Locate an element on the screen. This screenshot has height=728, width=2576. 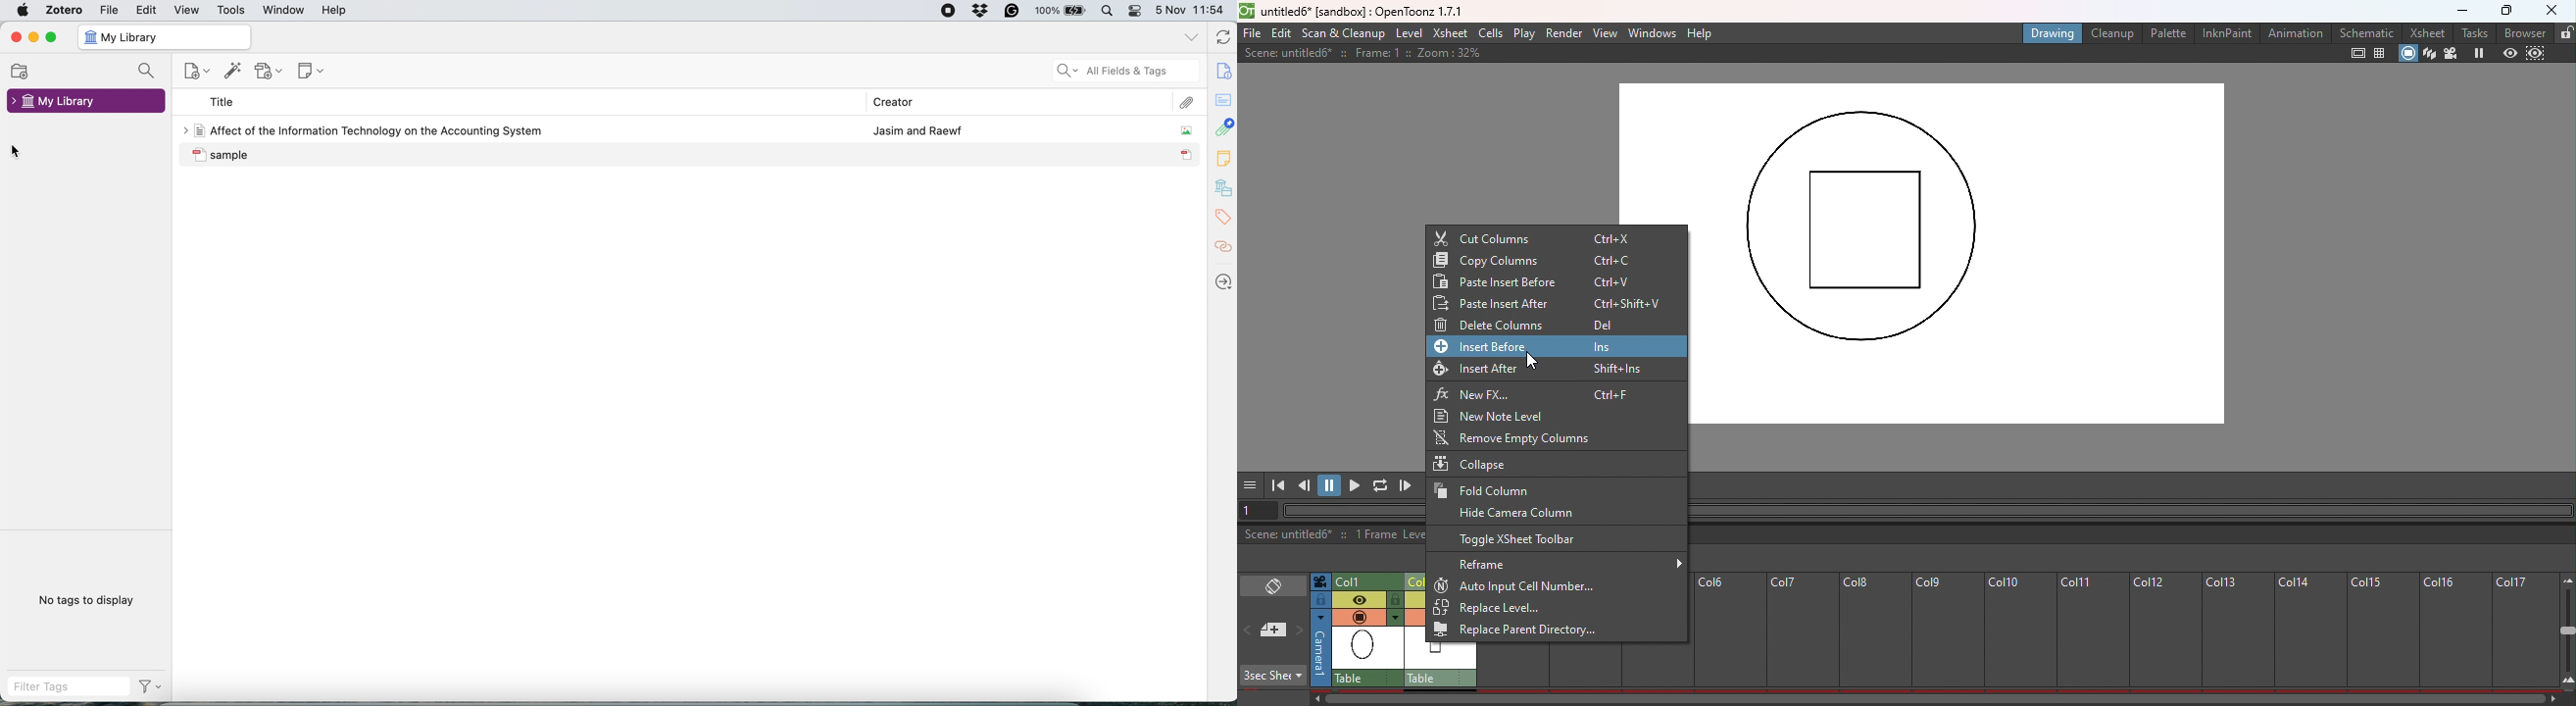
no tags to display is located at coordinates (99, 602).